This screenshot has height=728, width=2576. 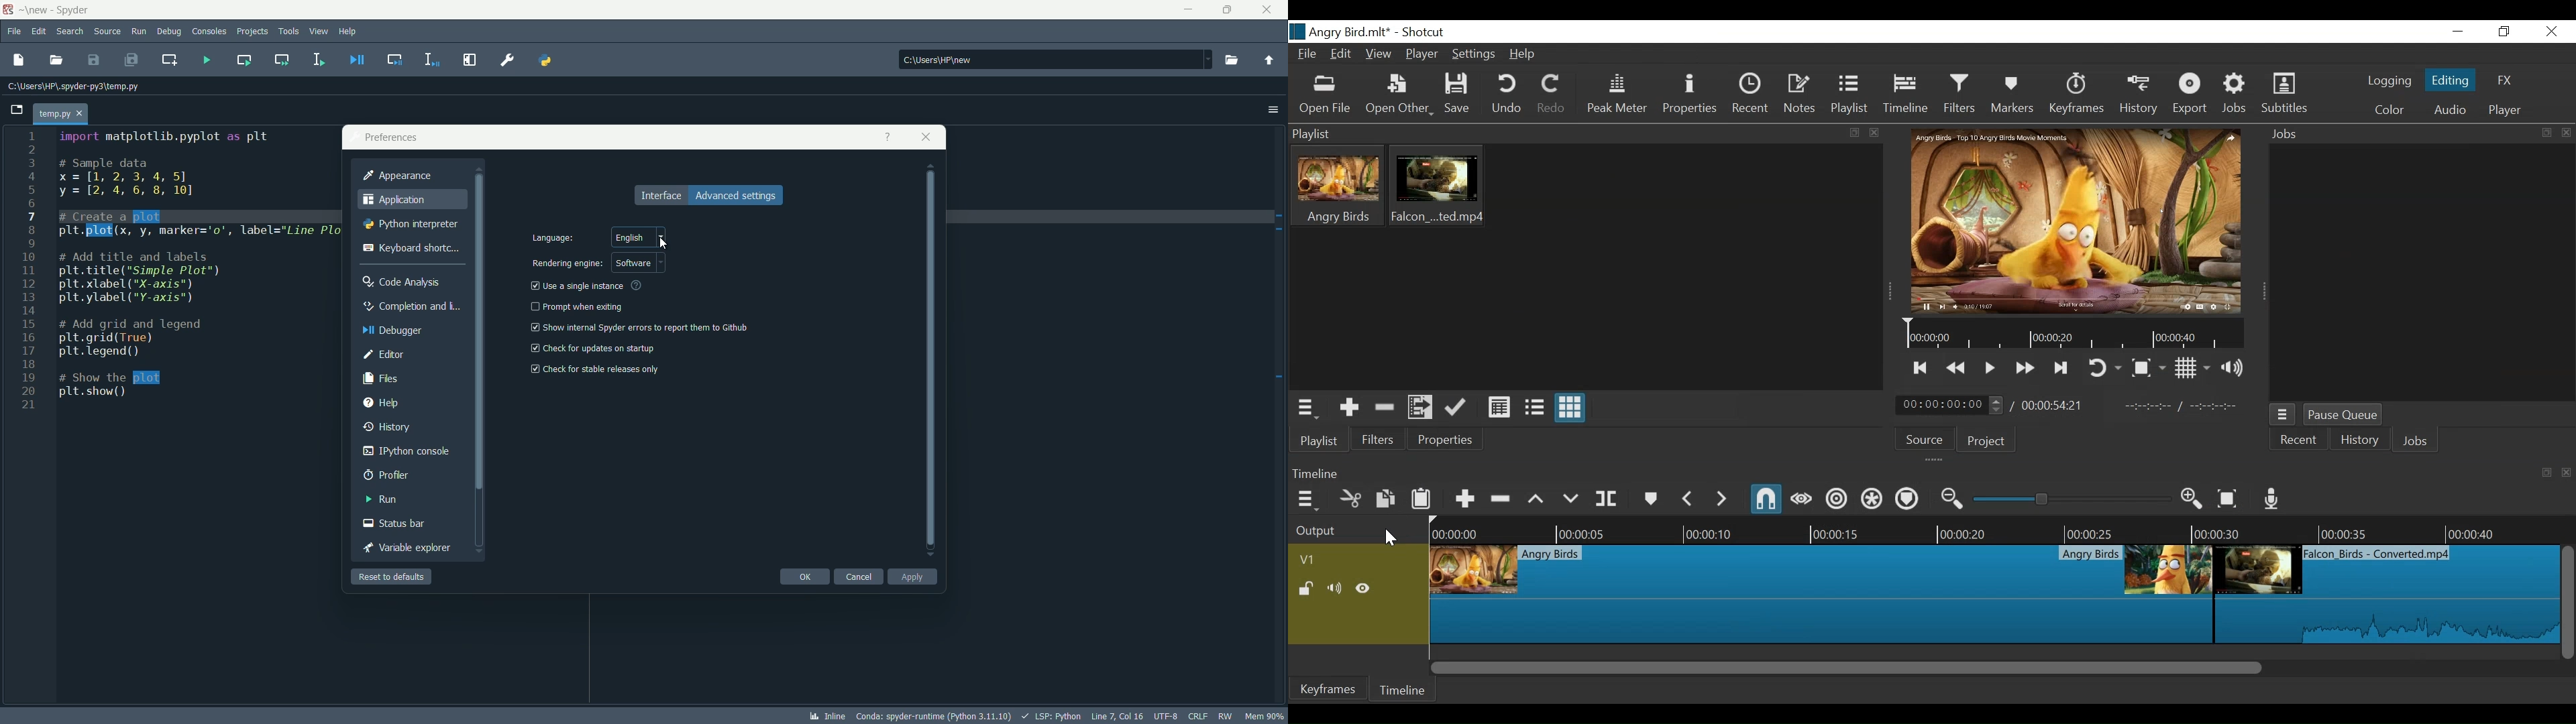 I want to click on checkbox, so click(x=533, y=327).